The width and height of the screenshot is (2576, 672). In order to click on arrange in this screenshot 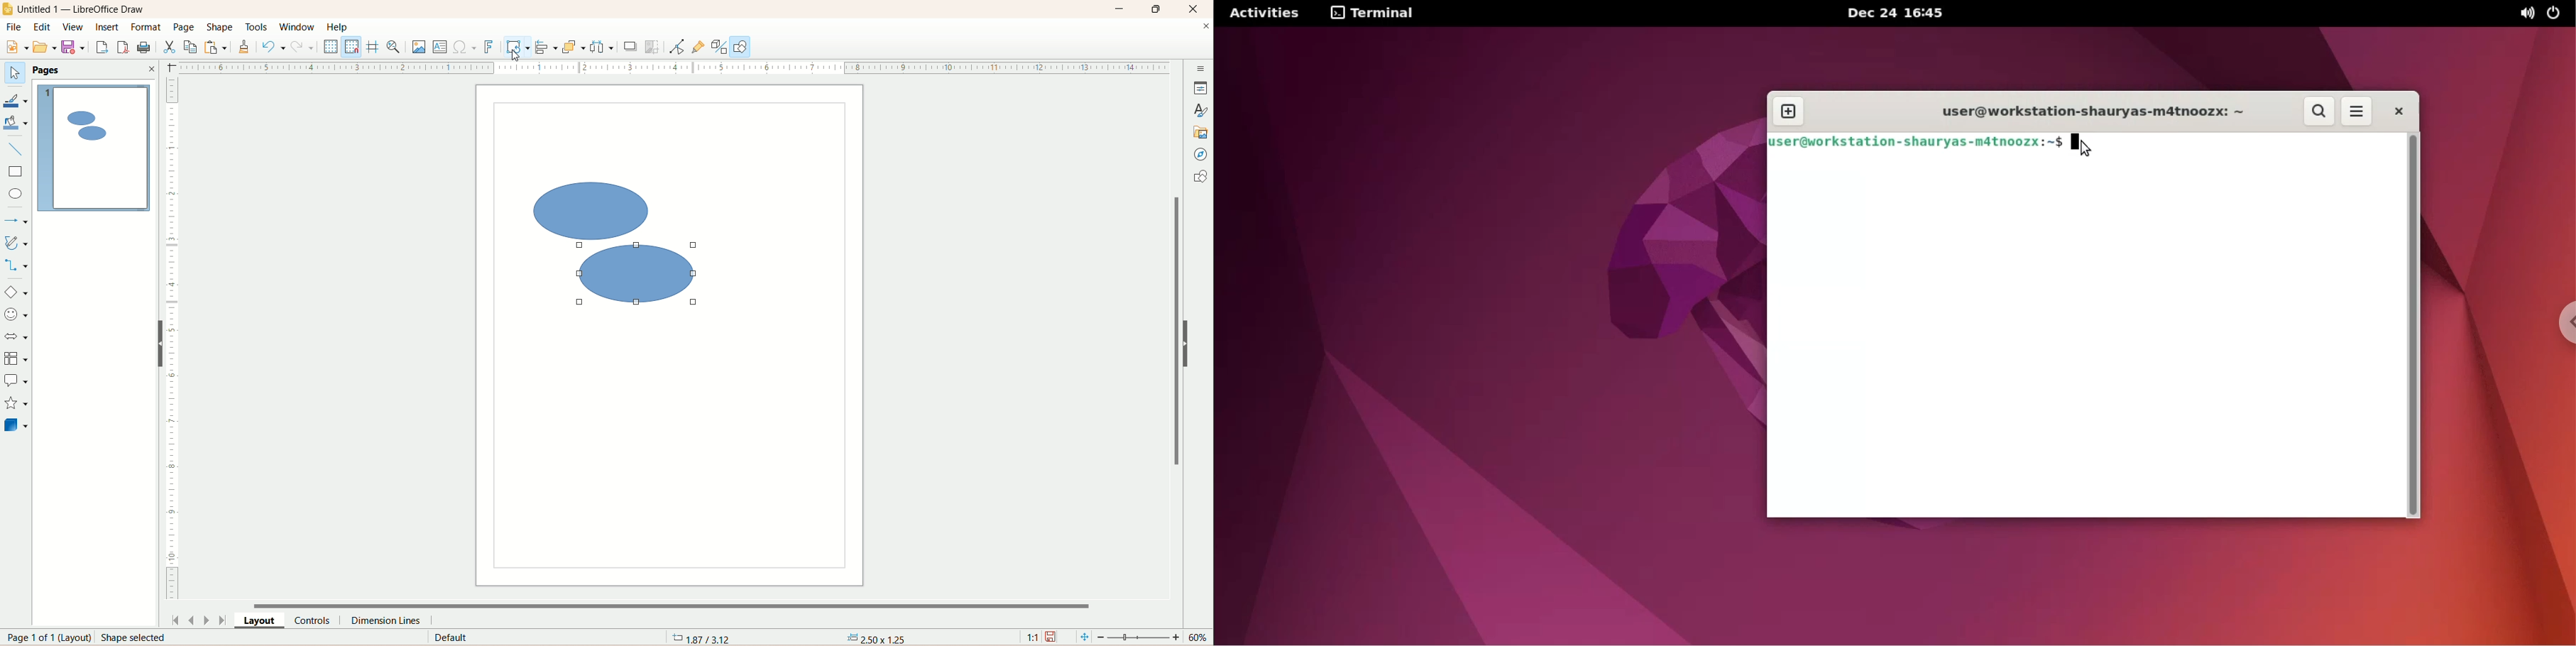, I will do `click(574, 48)`.